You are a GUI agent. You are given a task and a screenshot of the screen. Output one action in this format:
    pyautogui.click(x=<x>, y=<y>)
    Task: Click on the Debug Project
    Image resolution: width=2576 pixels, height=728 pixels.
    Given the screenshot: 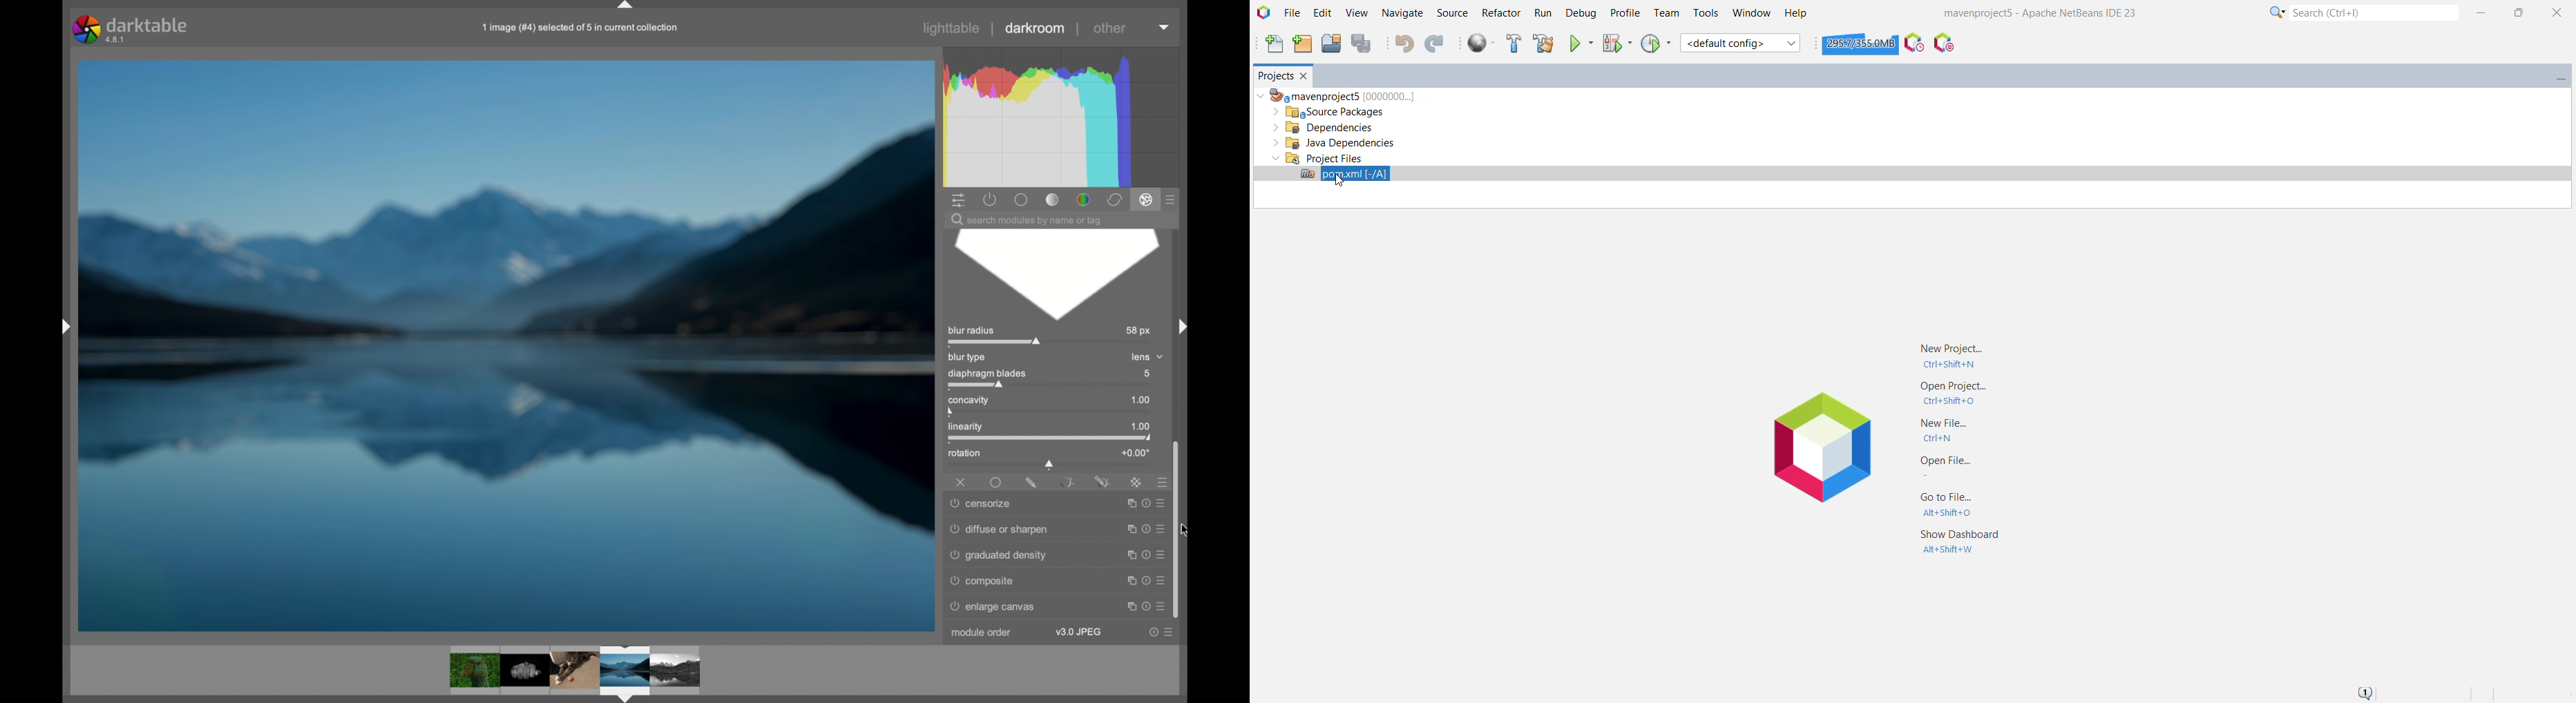 What is the action you would take?
    pyautogui.click(x=1616, y=43)
    